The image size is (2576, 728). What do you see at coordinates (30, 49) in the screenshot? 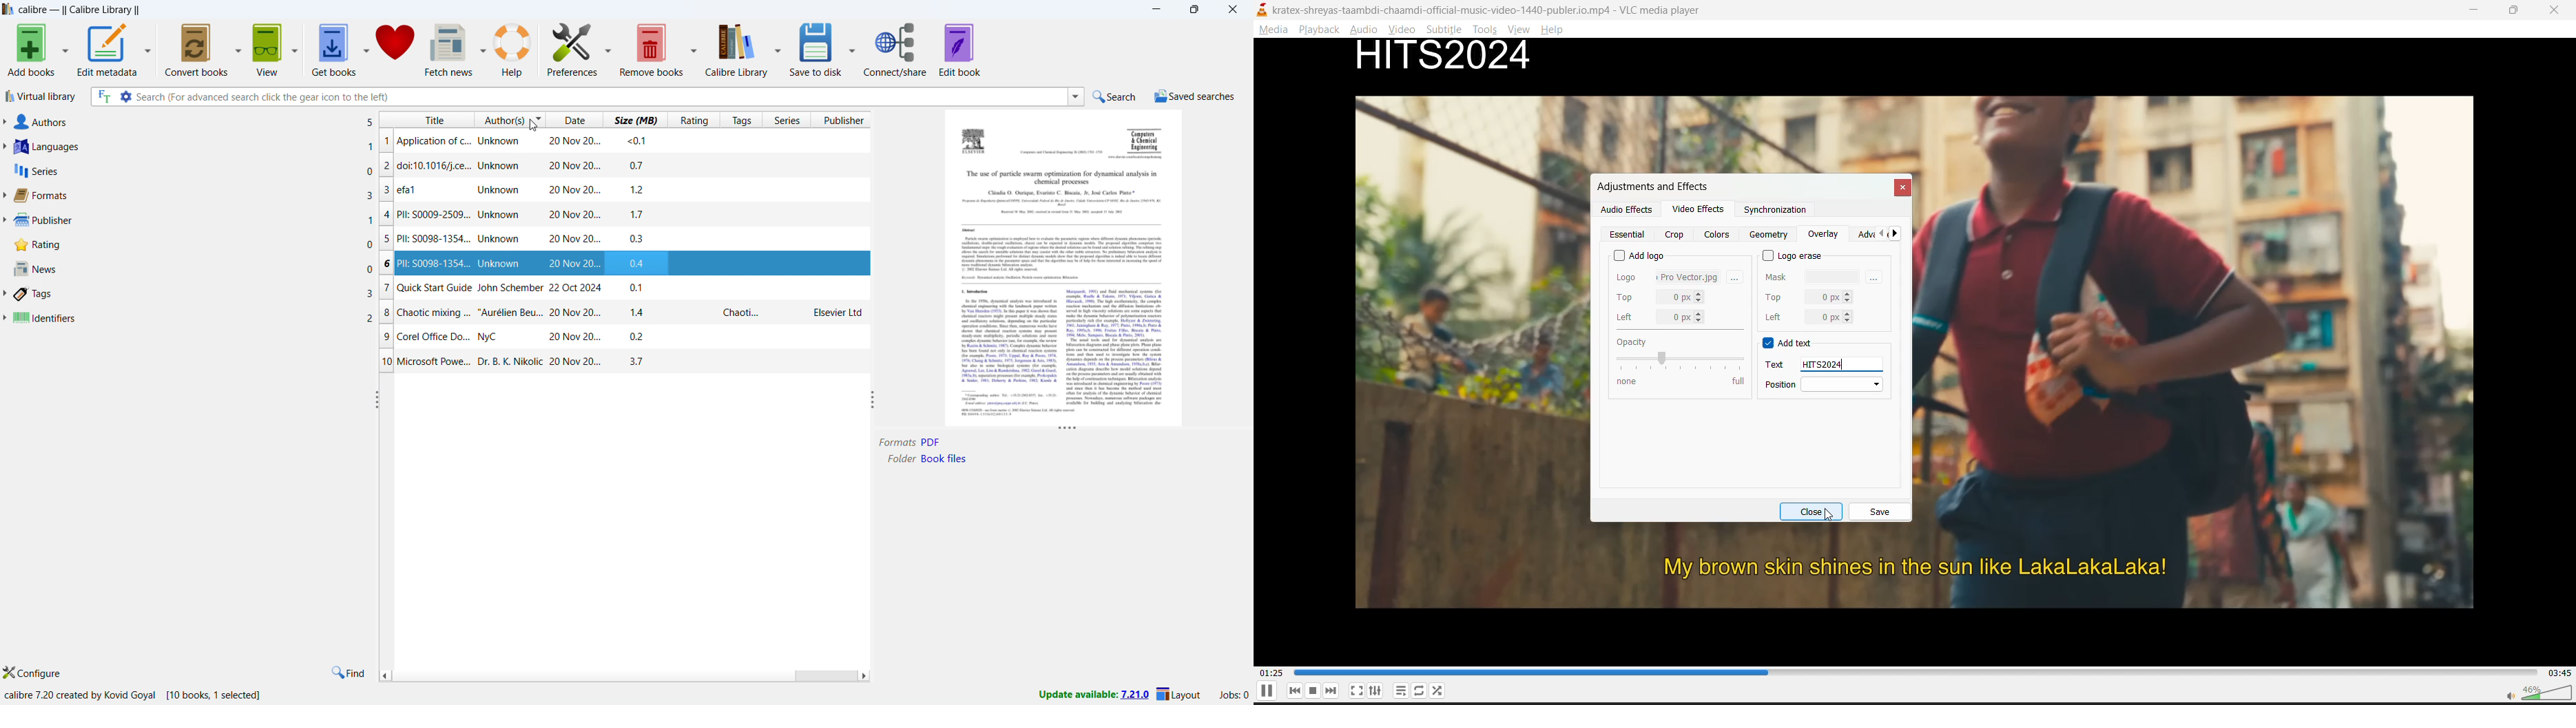
I see `add books` at bounding box center [30, 49].